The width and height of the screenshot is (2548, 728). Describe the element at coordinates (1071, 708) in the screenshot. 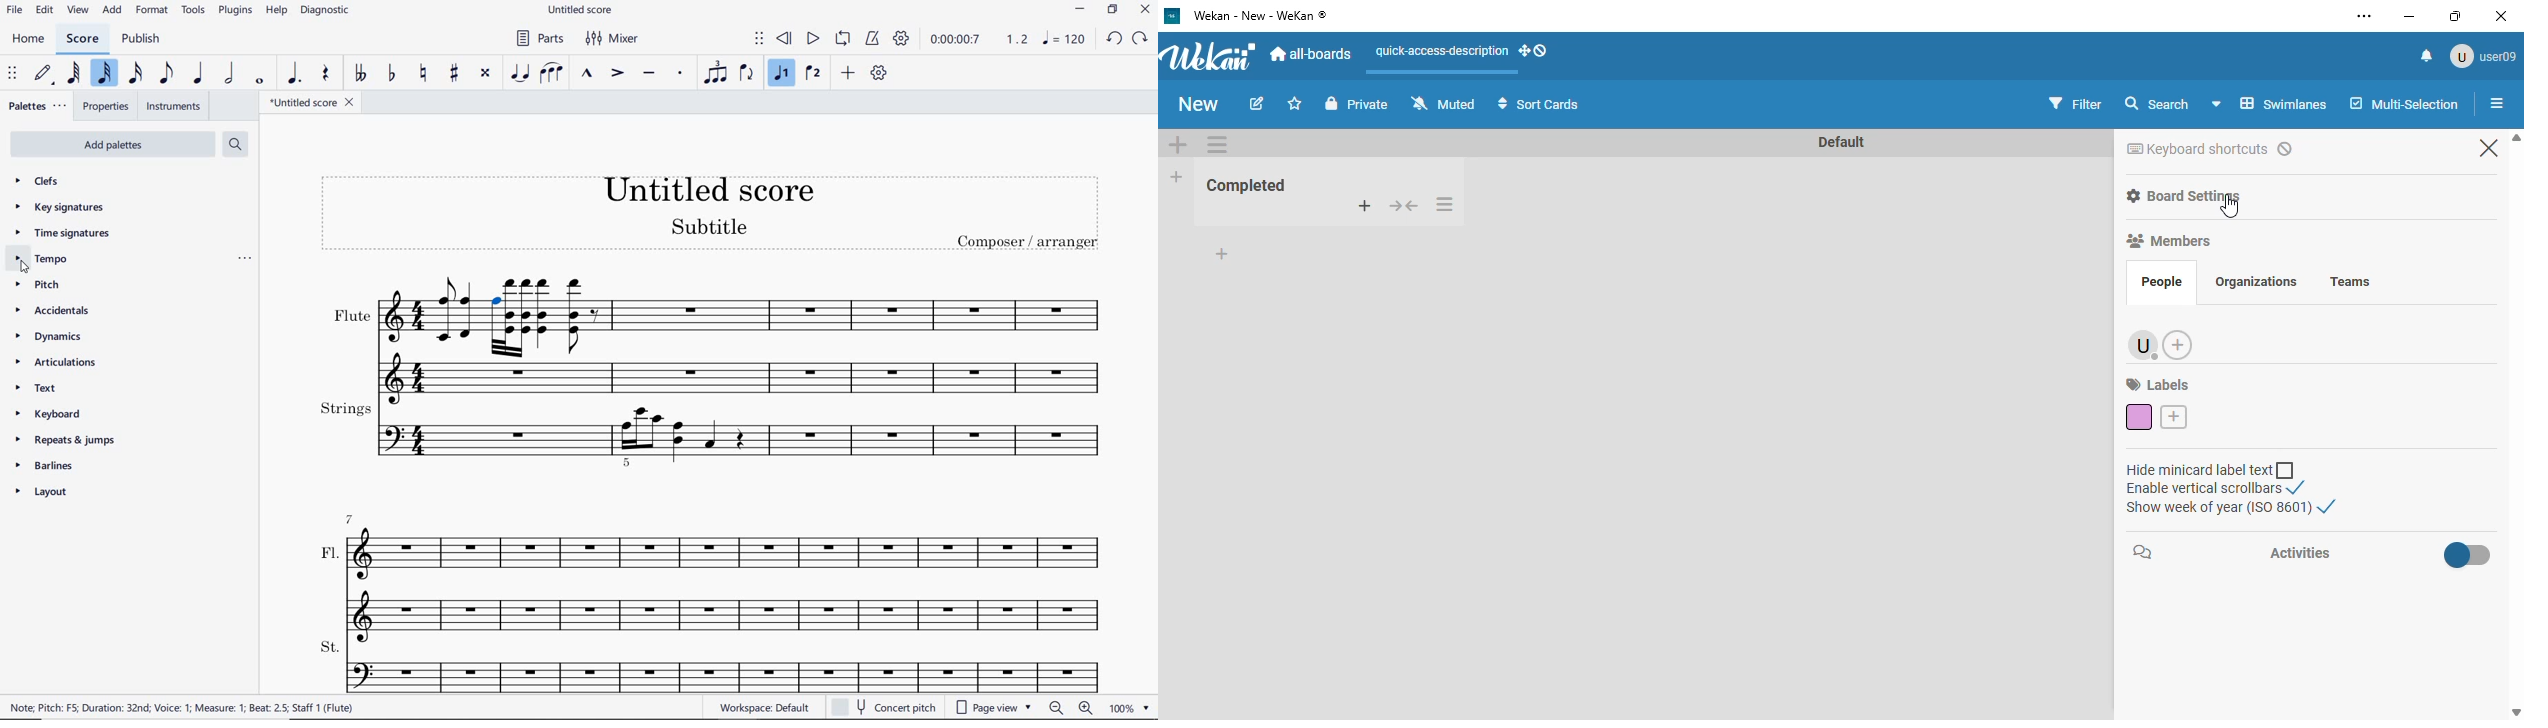

I see `zoom out or zoom in` at that location.